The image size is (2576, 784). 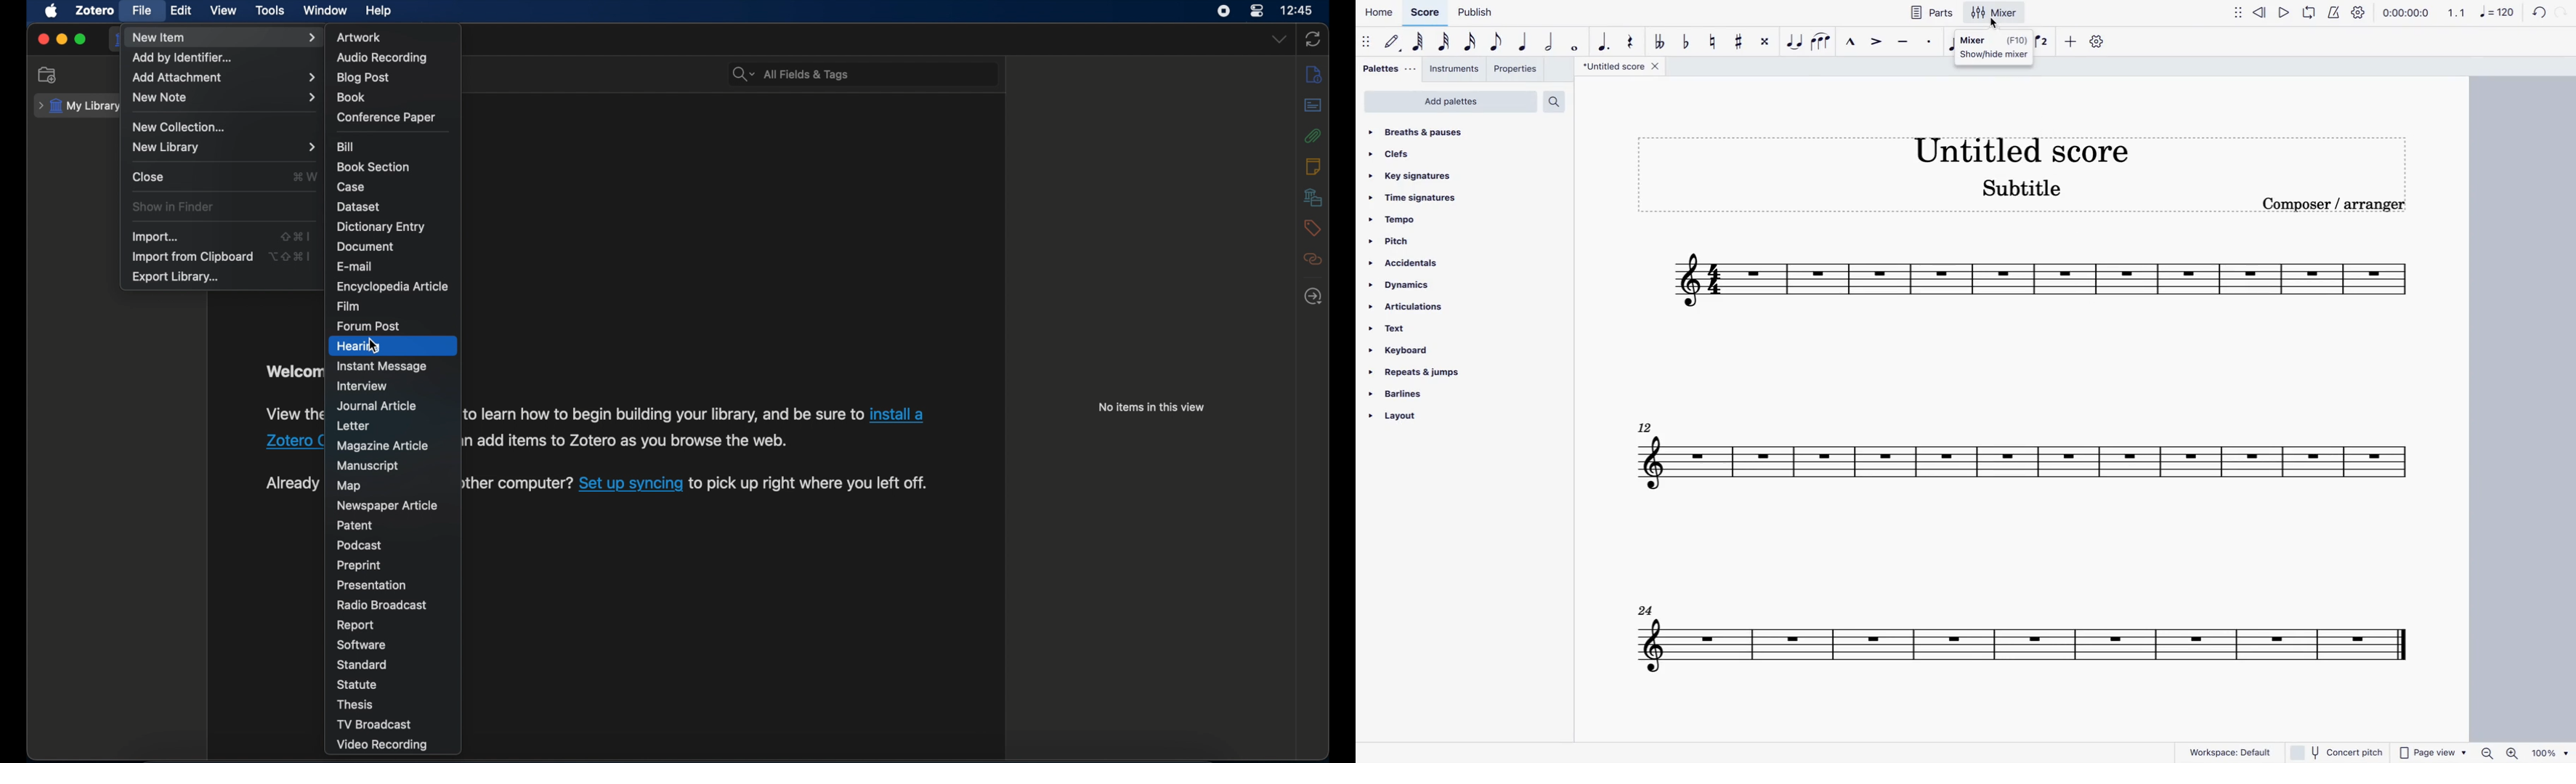 What do you see at coordinates (1996, 26) in the screenshot?
I see `cursor` at bounding box center [1996, 26].